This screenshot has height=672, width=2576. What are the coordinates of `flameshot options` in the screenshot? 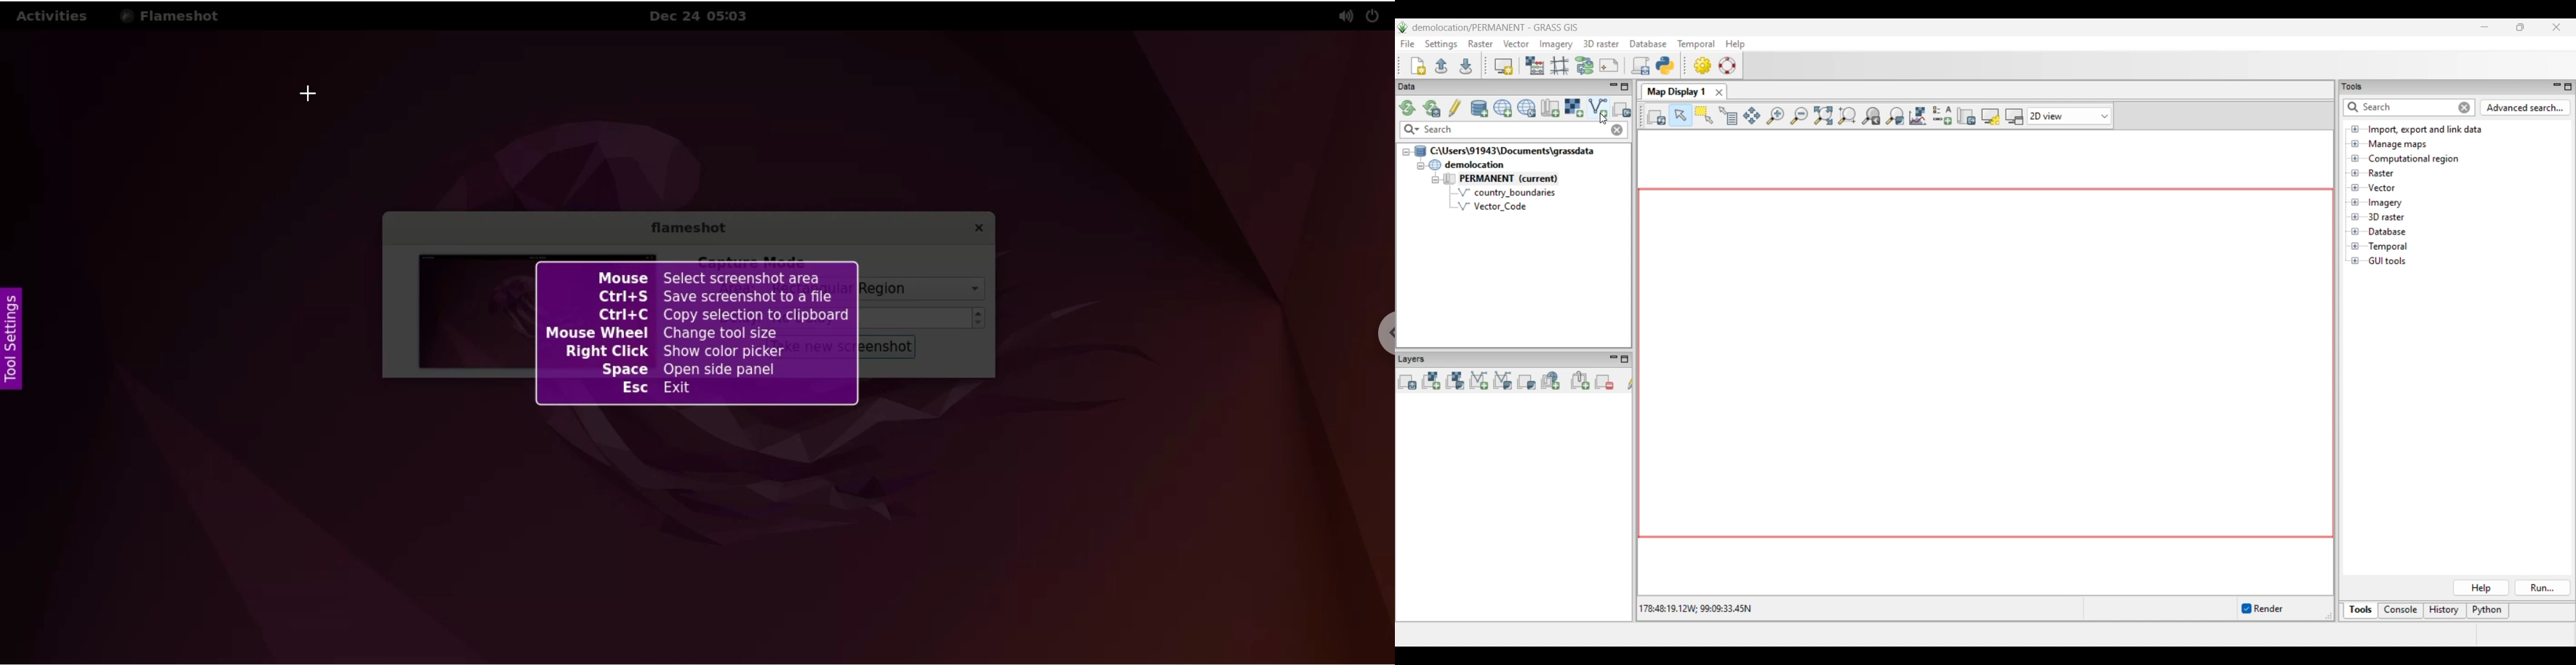 It's located at (174, 15).